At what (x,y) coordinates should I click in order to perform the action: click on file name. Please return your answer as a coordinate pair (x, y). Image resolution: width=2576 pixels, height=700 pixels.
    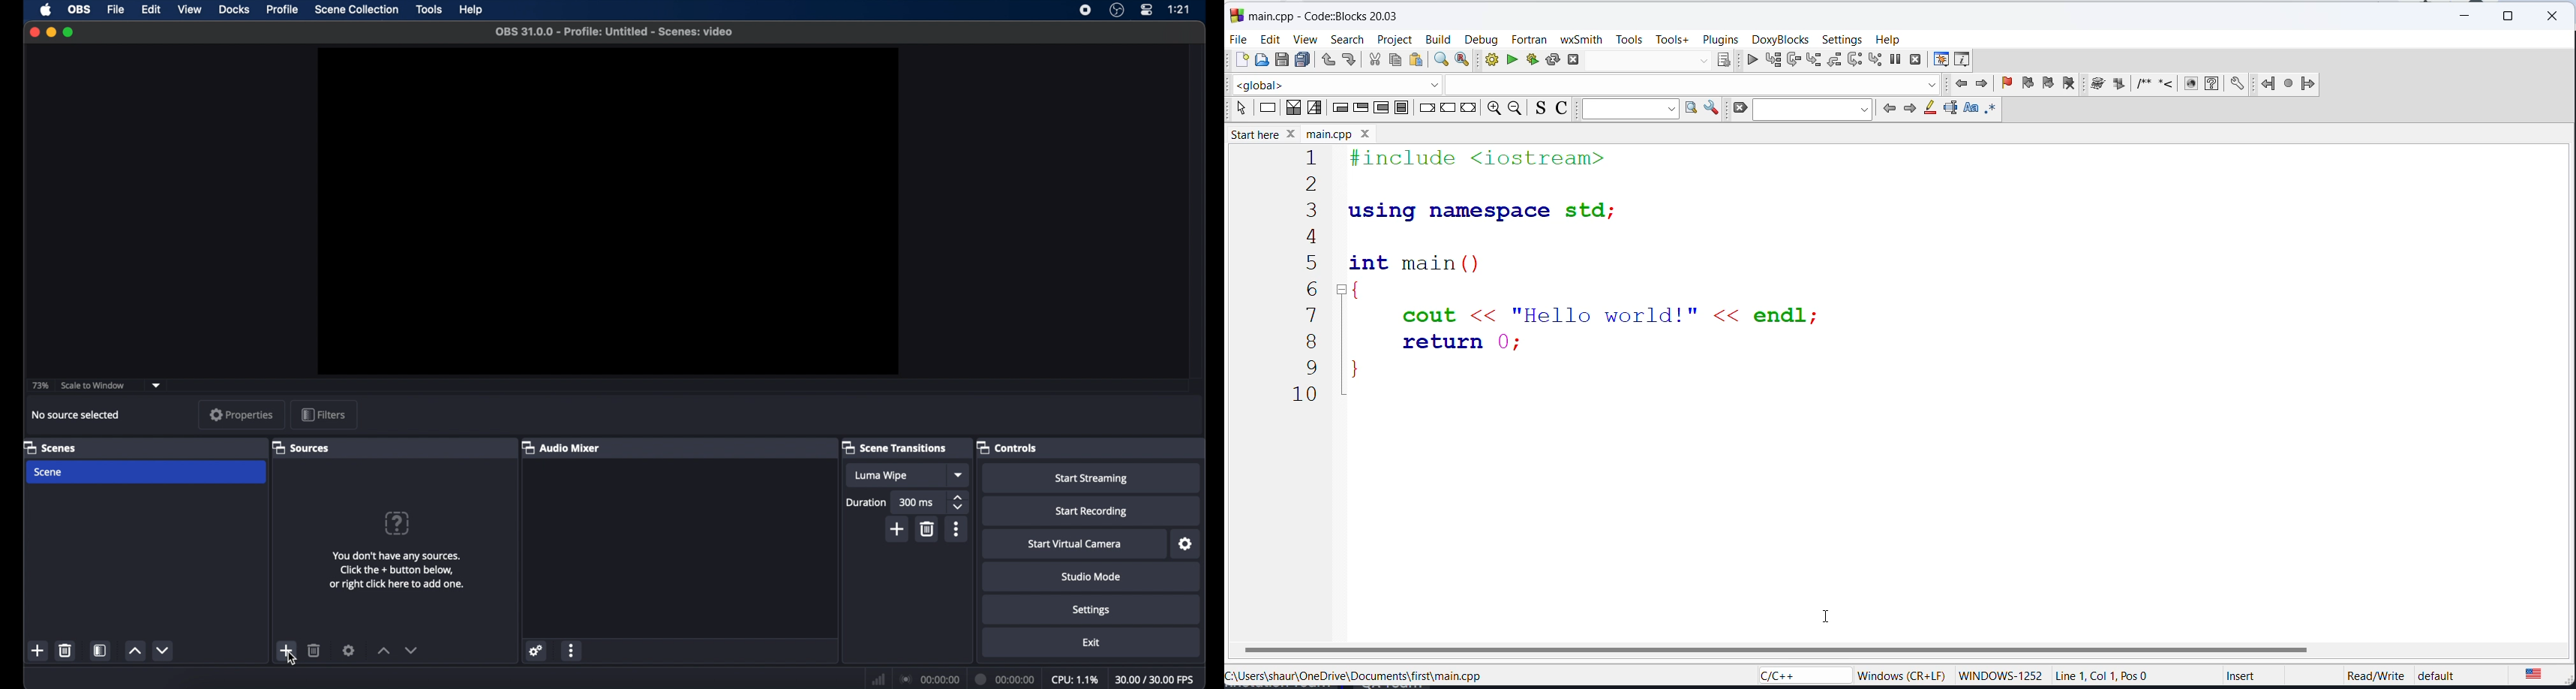
    Looking at the image, I should click on (615, 32).